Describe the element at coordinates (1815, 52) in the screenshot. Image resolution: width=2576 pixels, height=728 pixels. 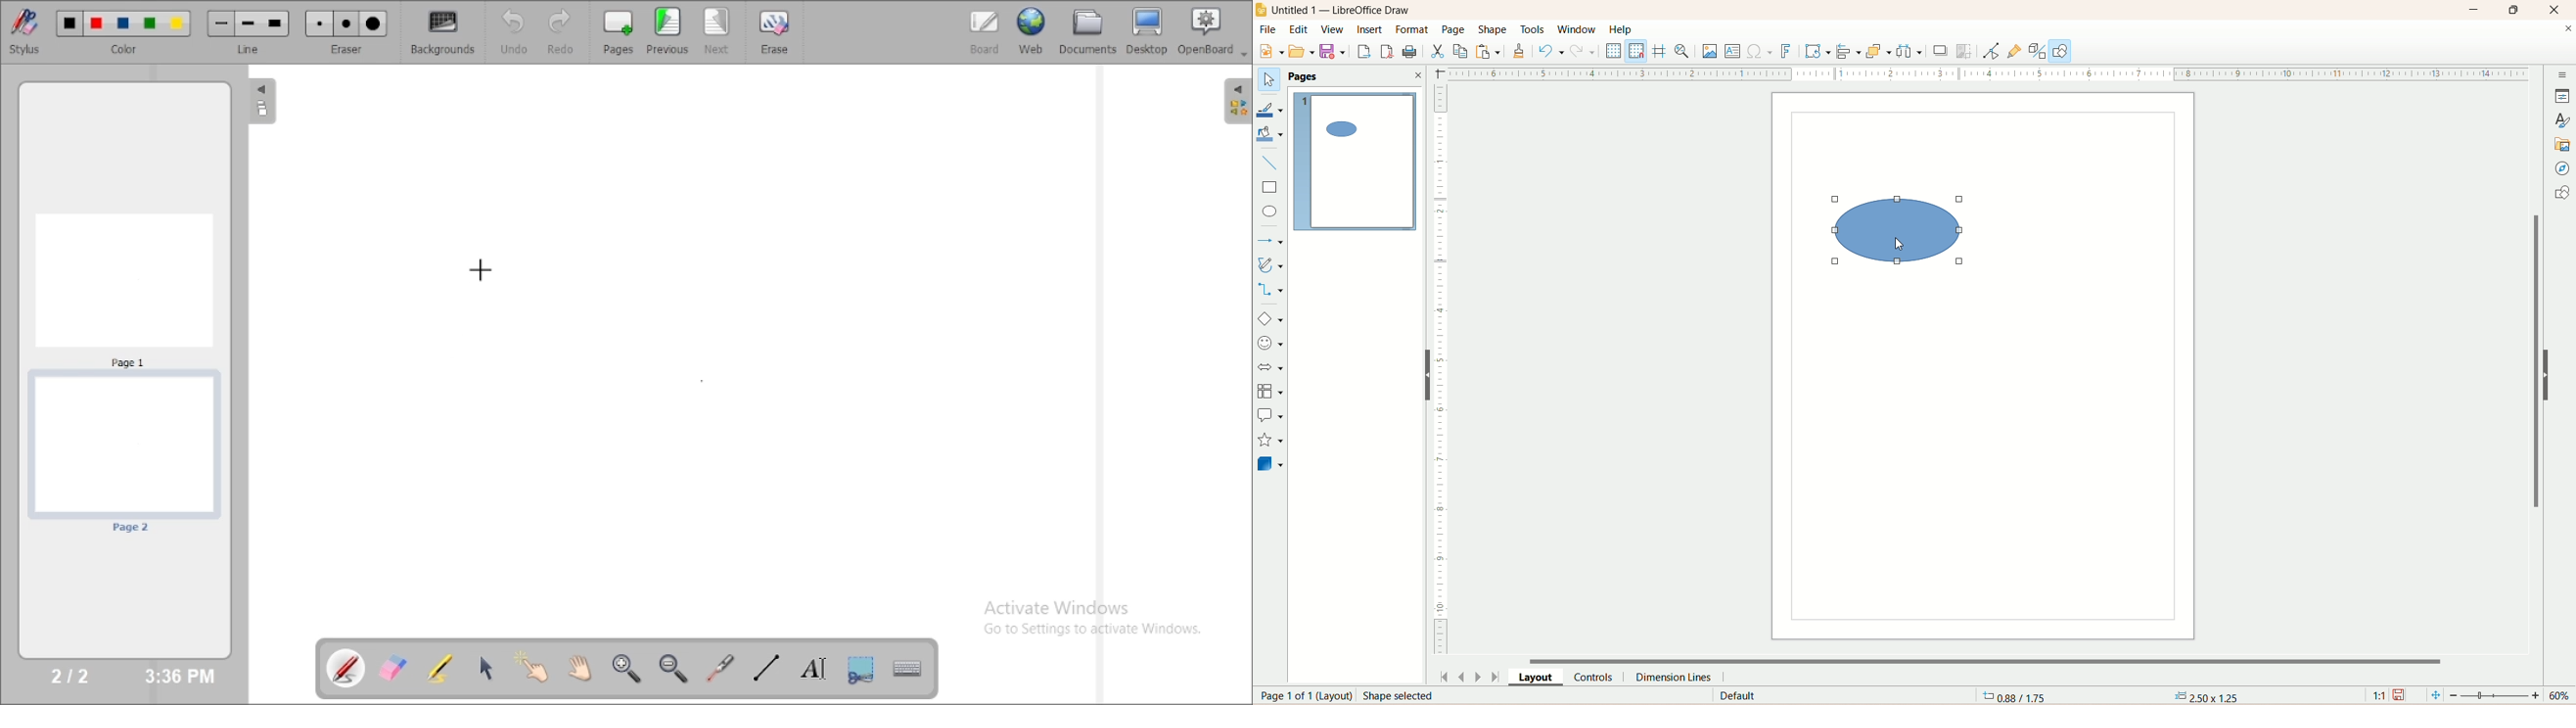
I see `transform` at that location.